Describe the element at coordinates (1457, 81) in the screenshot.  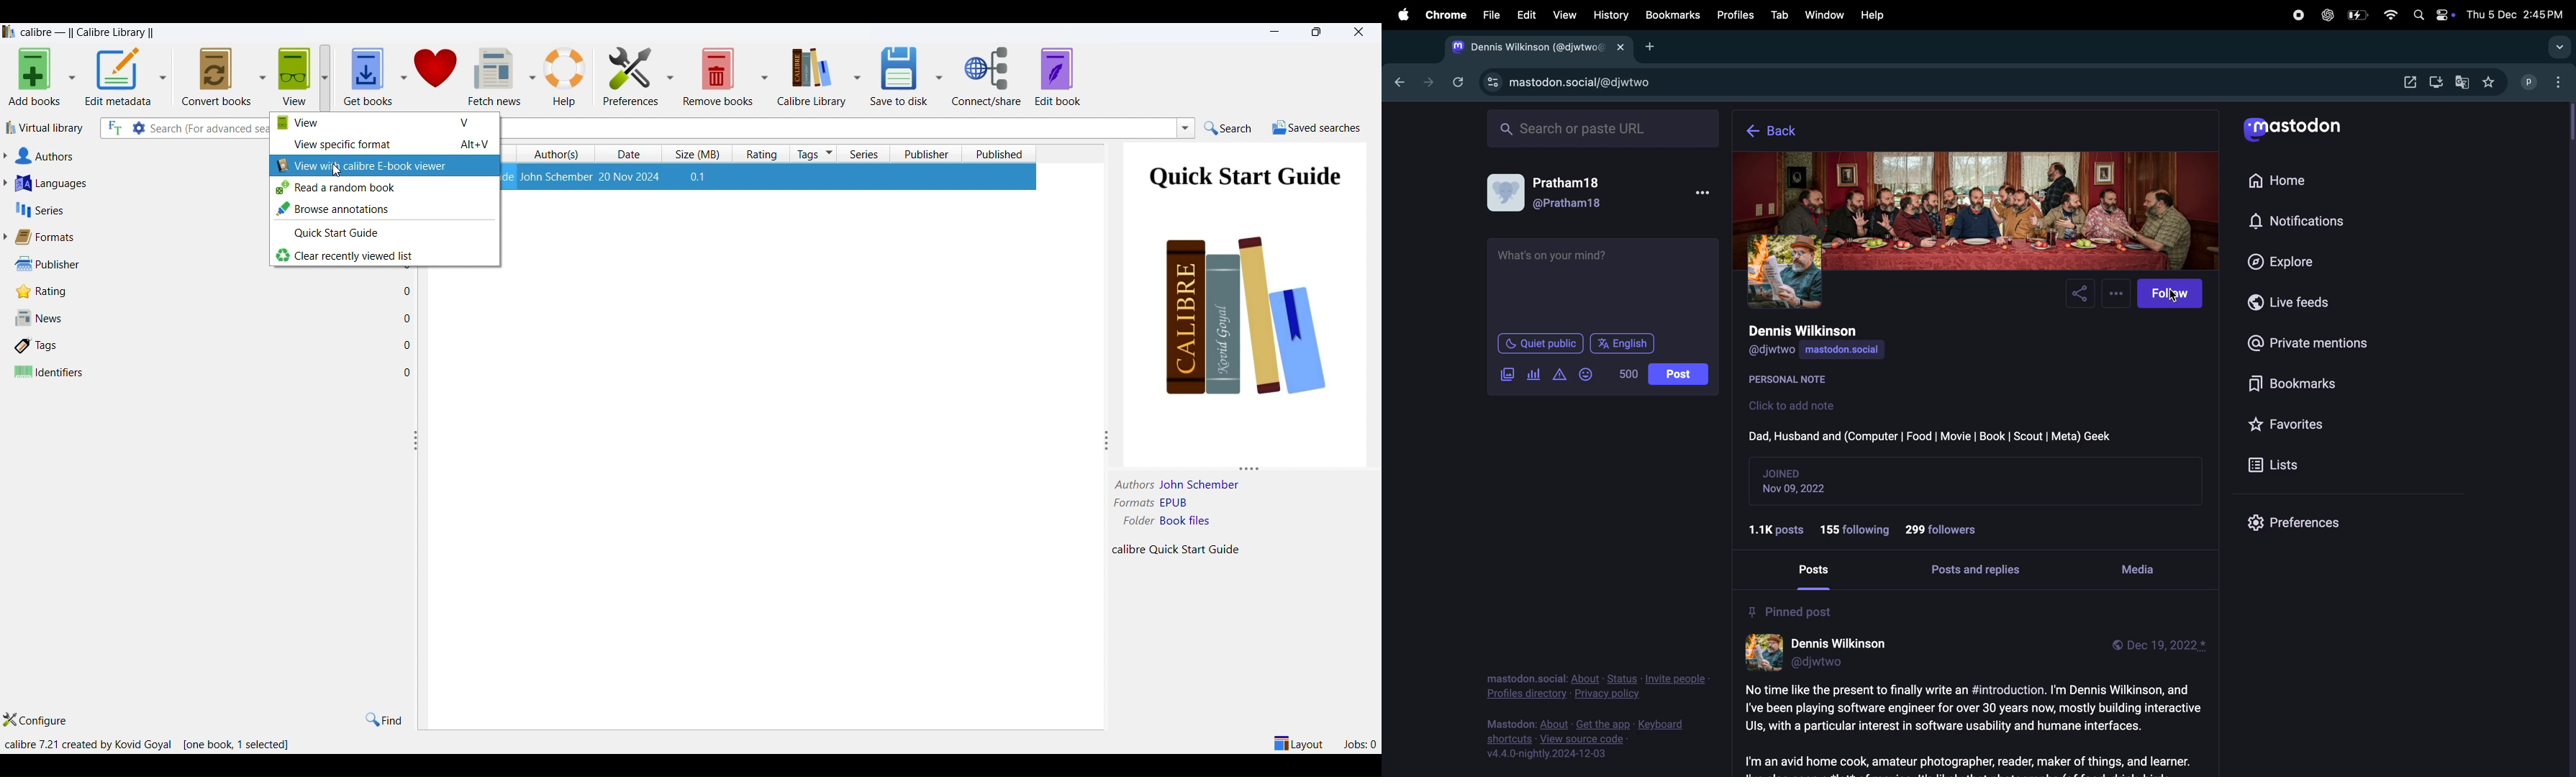
I see `refresh` at that location.